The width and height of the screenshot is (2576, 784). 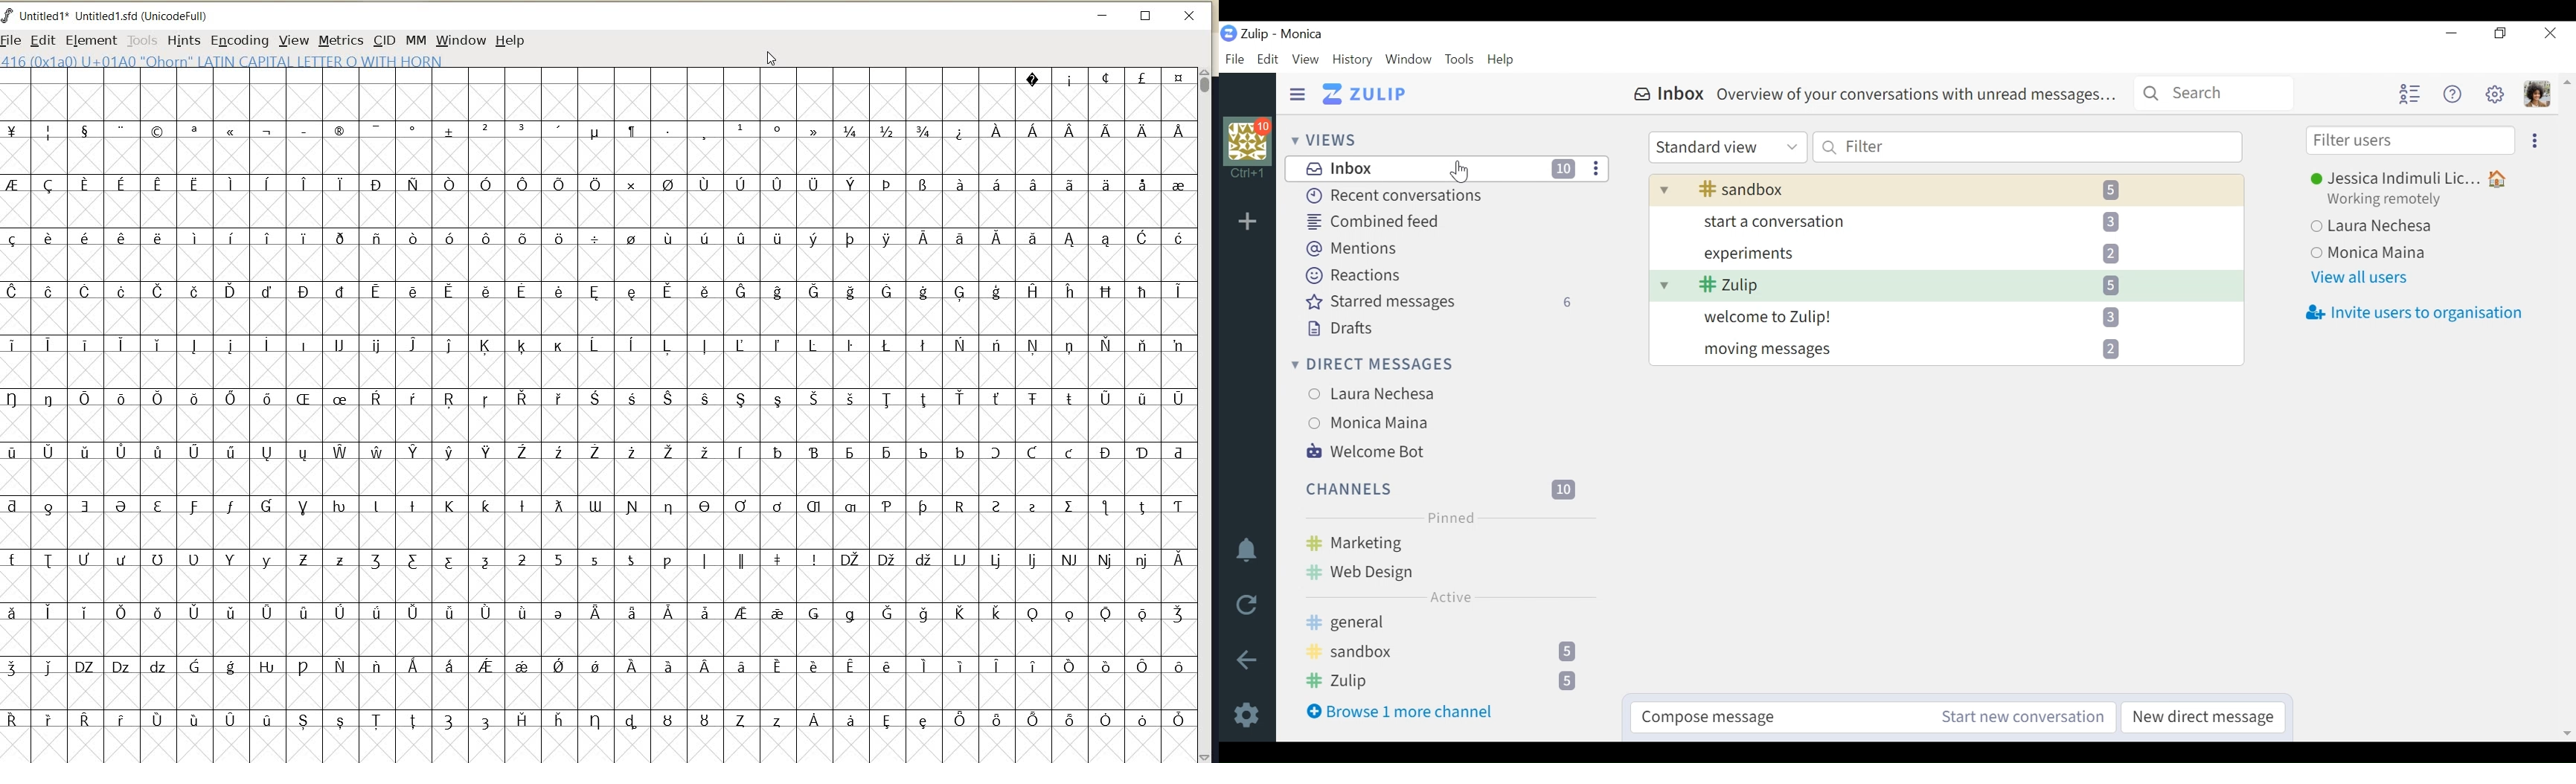 I want to click on Status, so click(x=2384, y=201).